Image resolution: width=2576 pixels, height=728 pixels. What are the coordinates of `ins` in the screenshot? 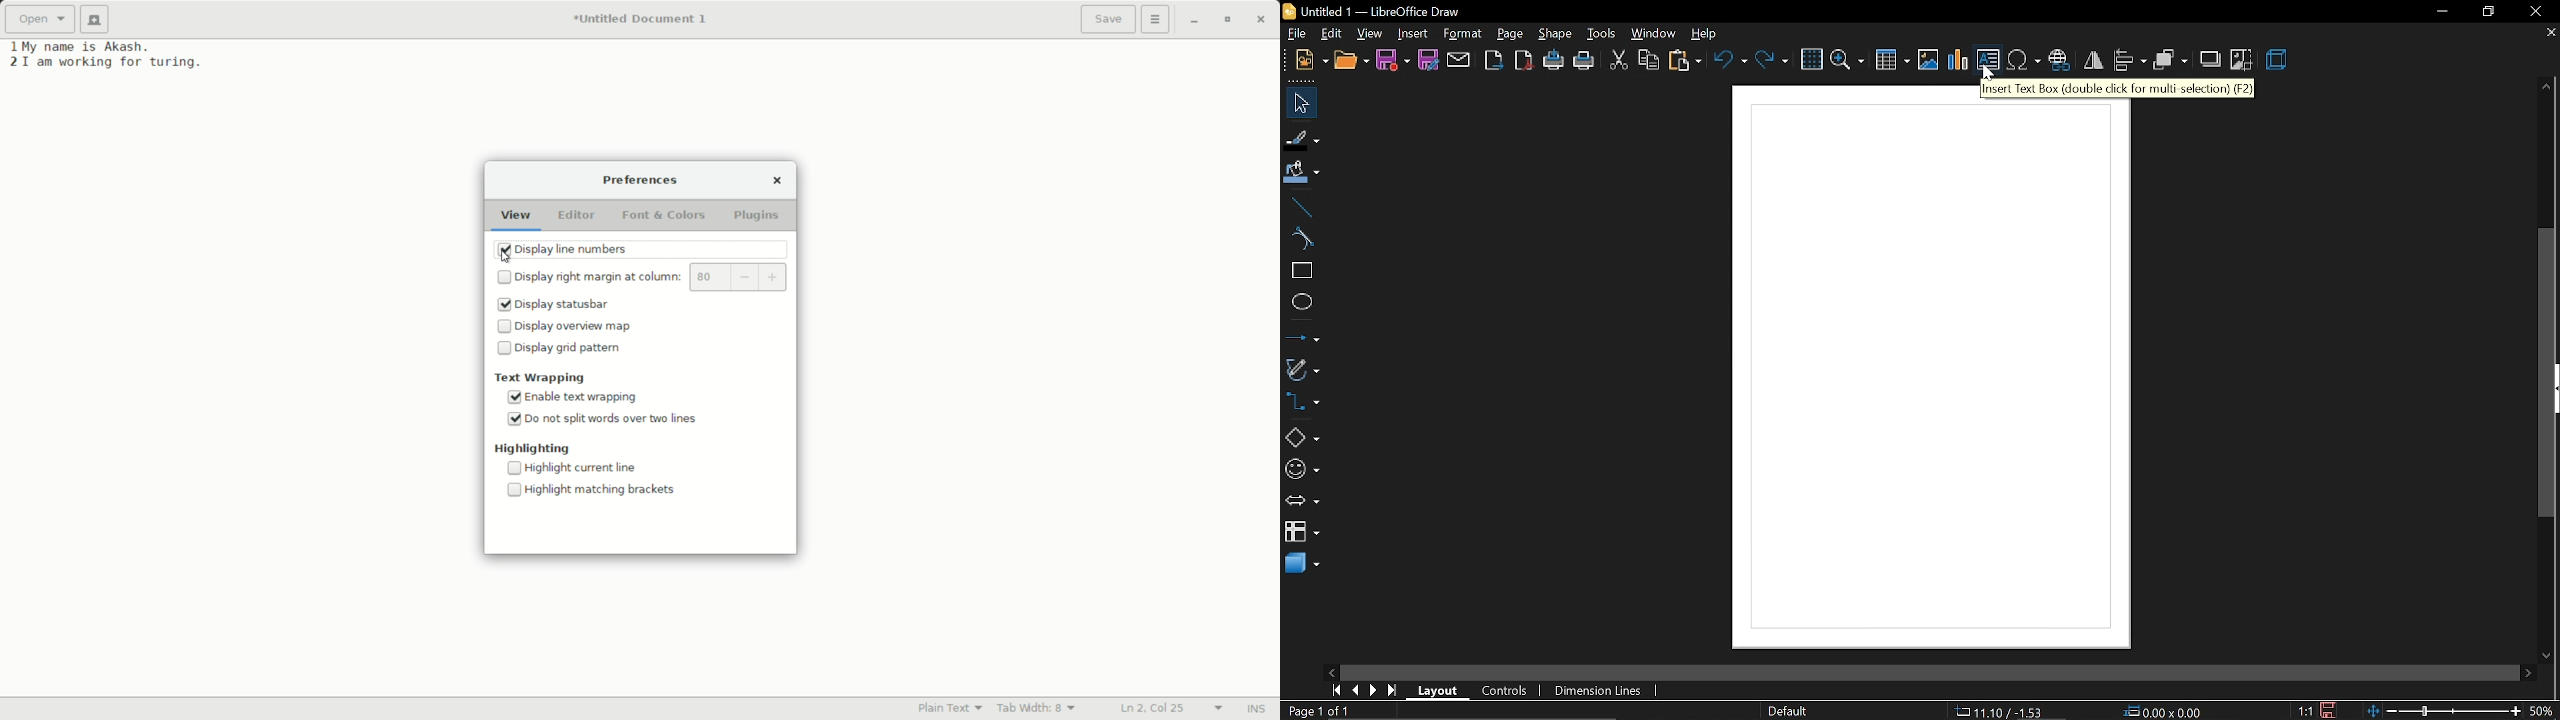 It's located at (1256, 709).